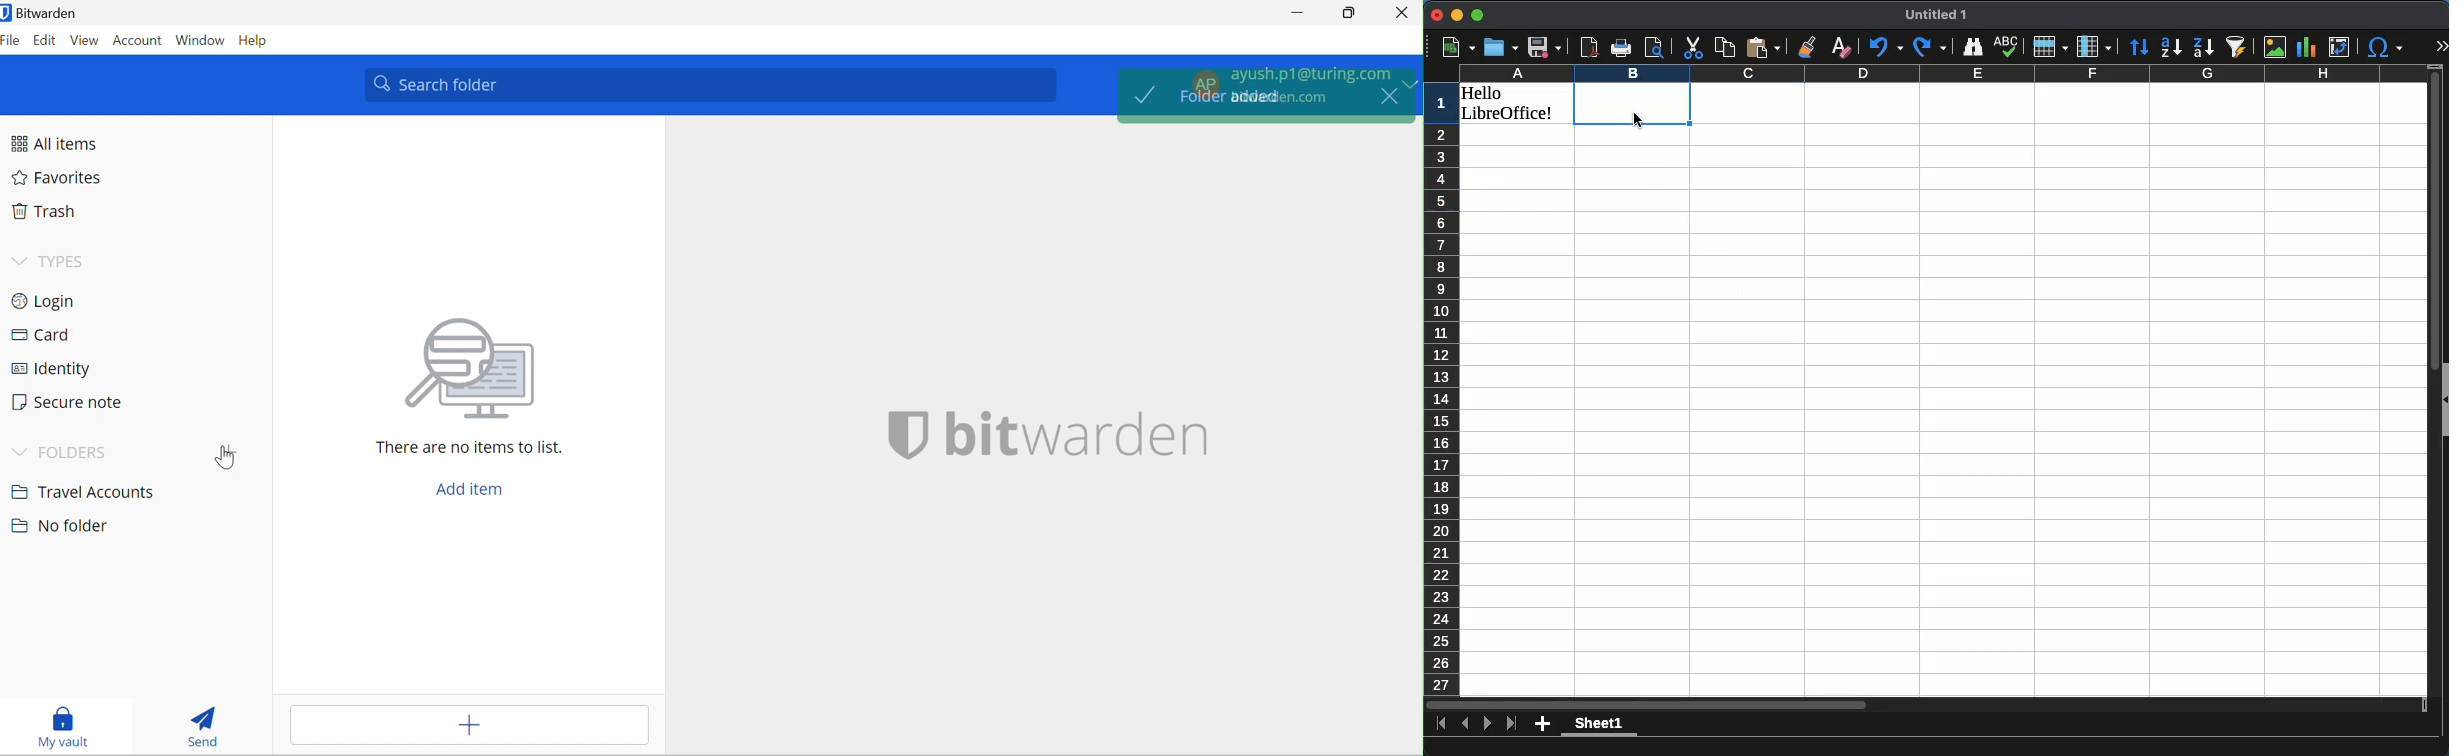  I want to click on clone formatting, so click(1805, 46).